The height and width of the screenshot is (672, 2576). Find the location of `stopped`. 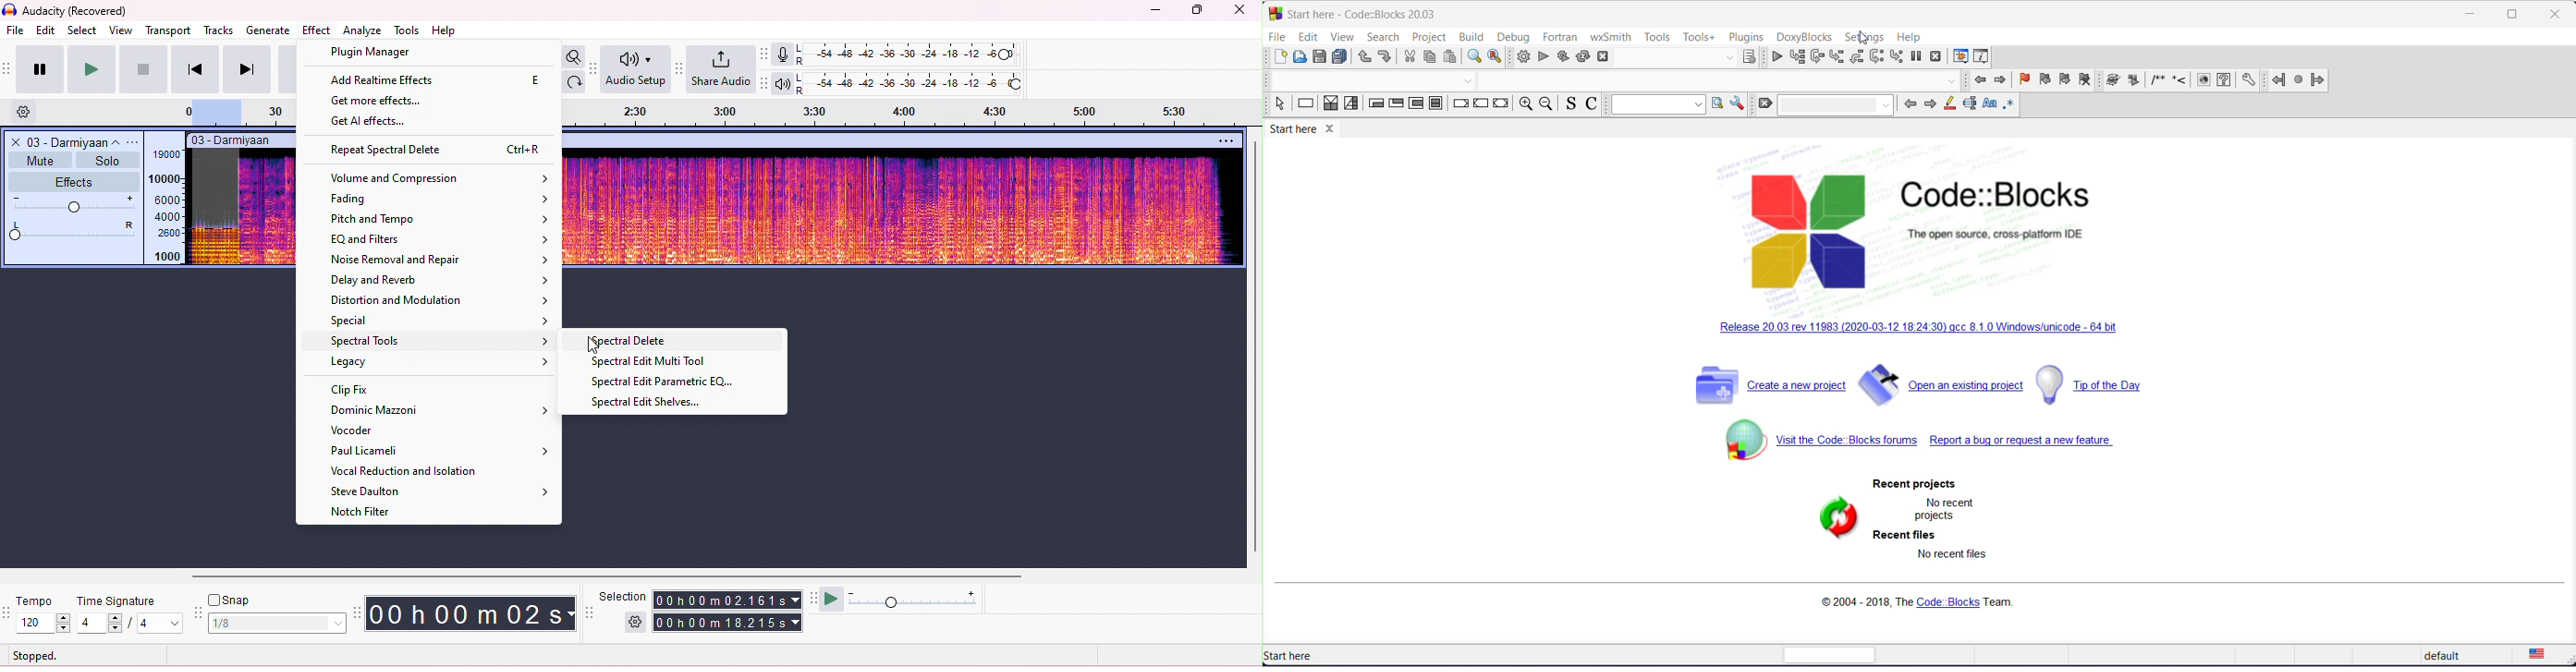

stopped is located at coordinates (35, 655).